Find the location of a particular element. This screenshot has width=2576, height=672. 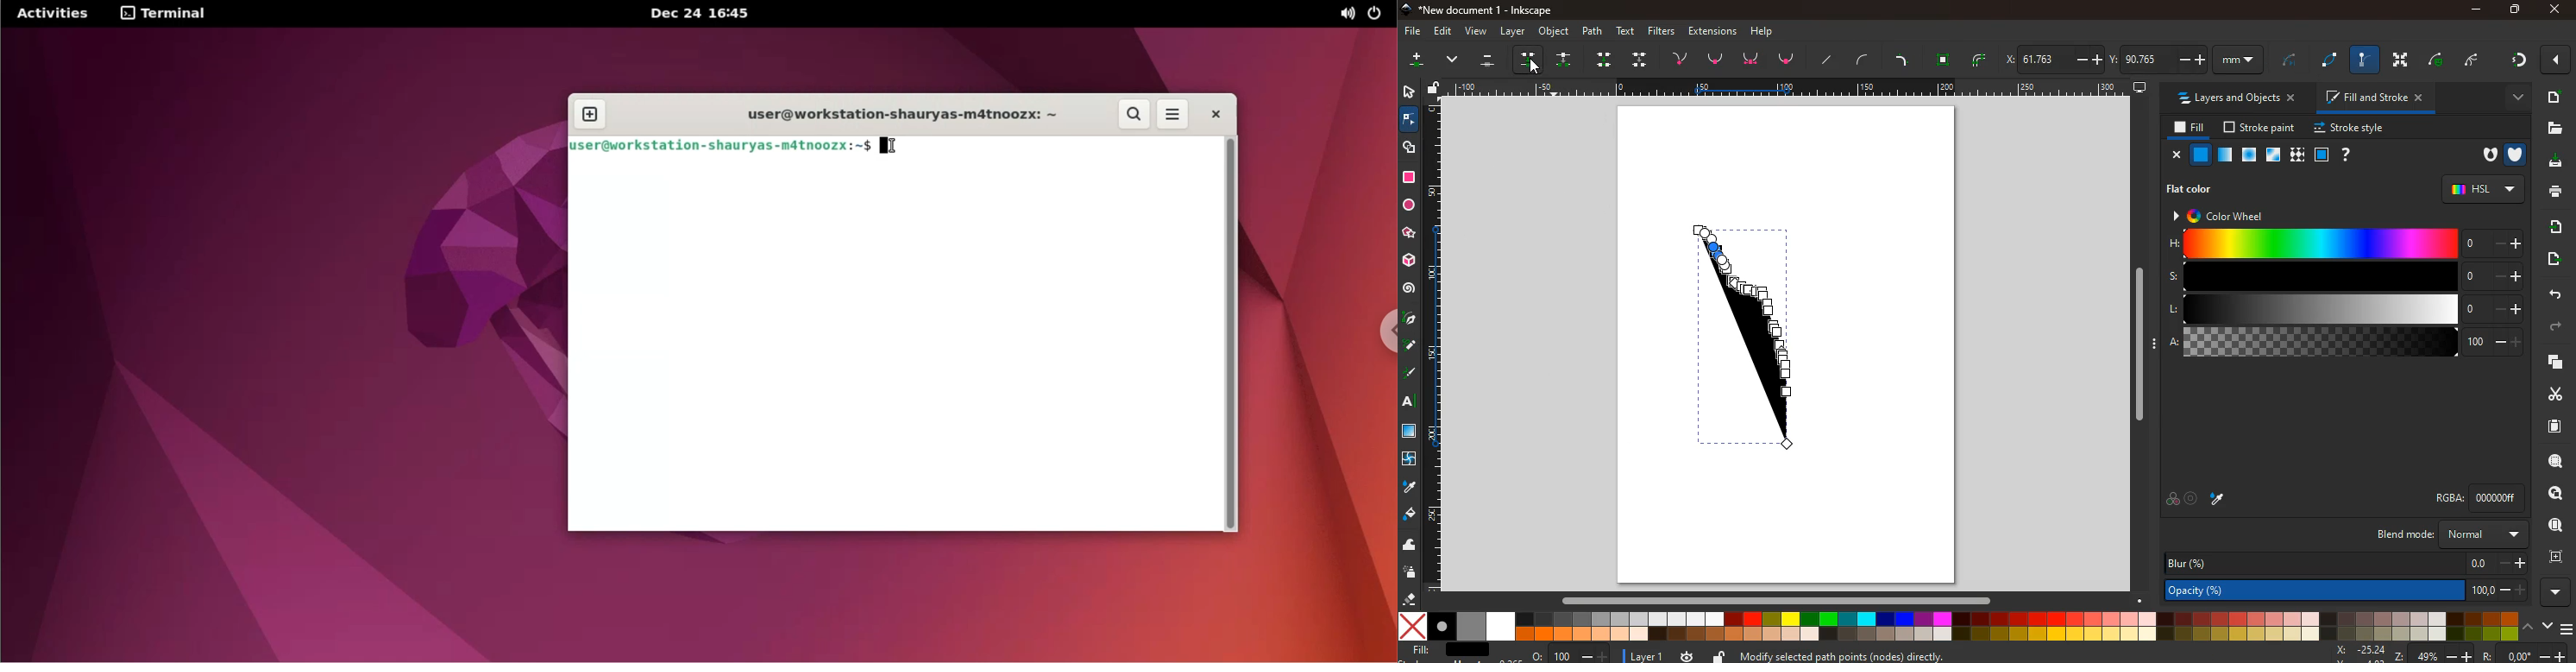

pick is located at coordinates (1409, 319).